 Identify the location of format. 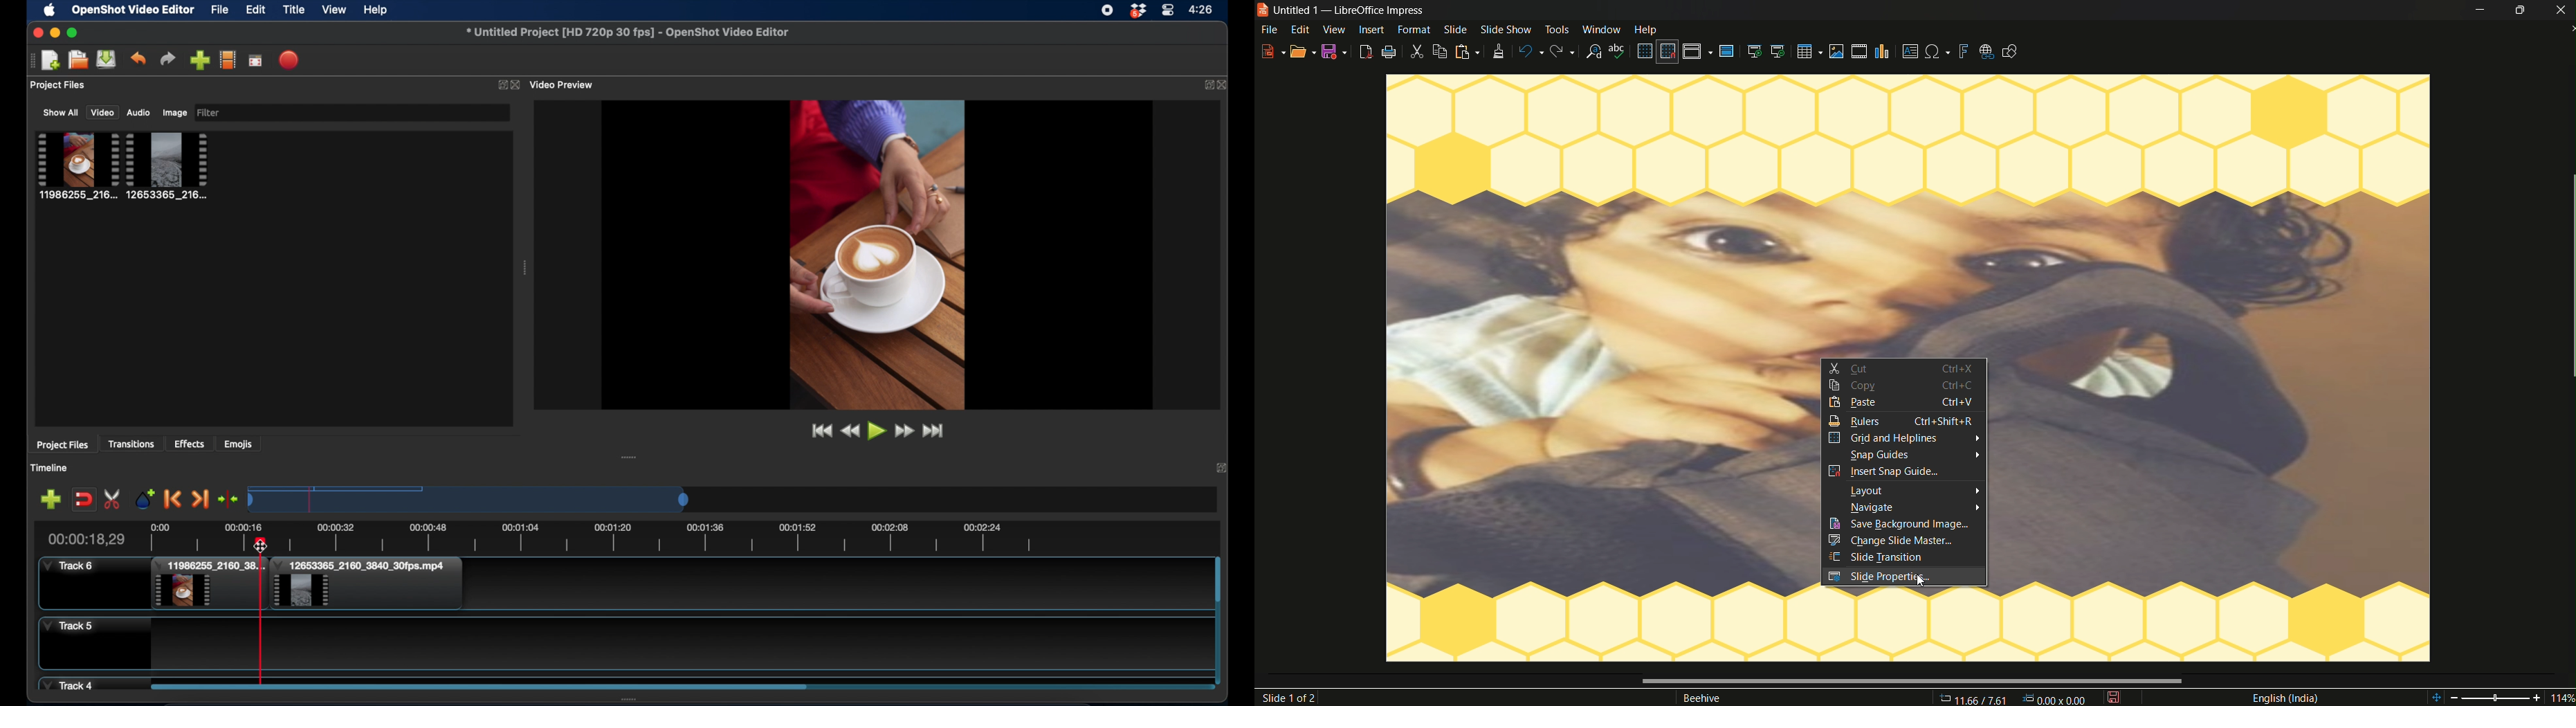
(1412, 29).